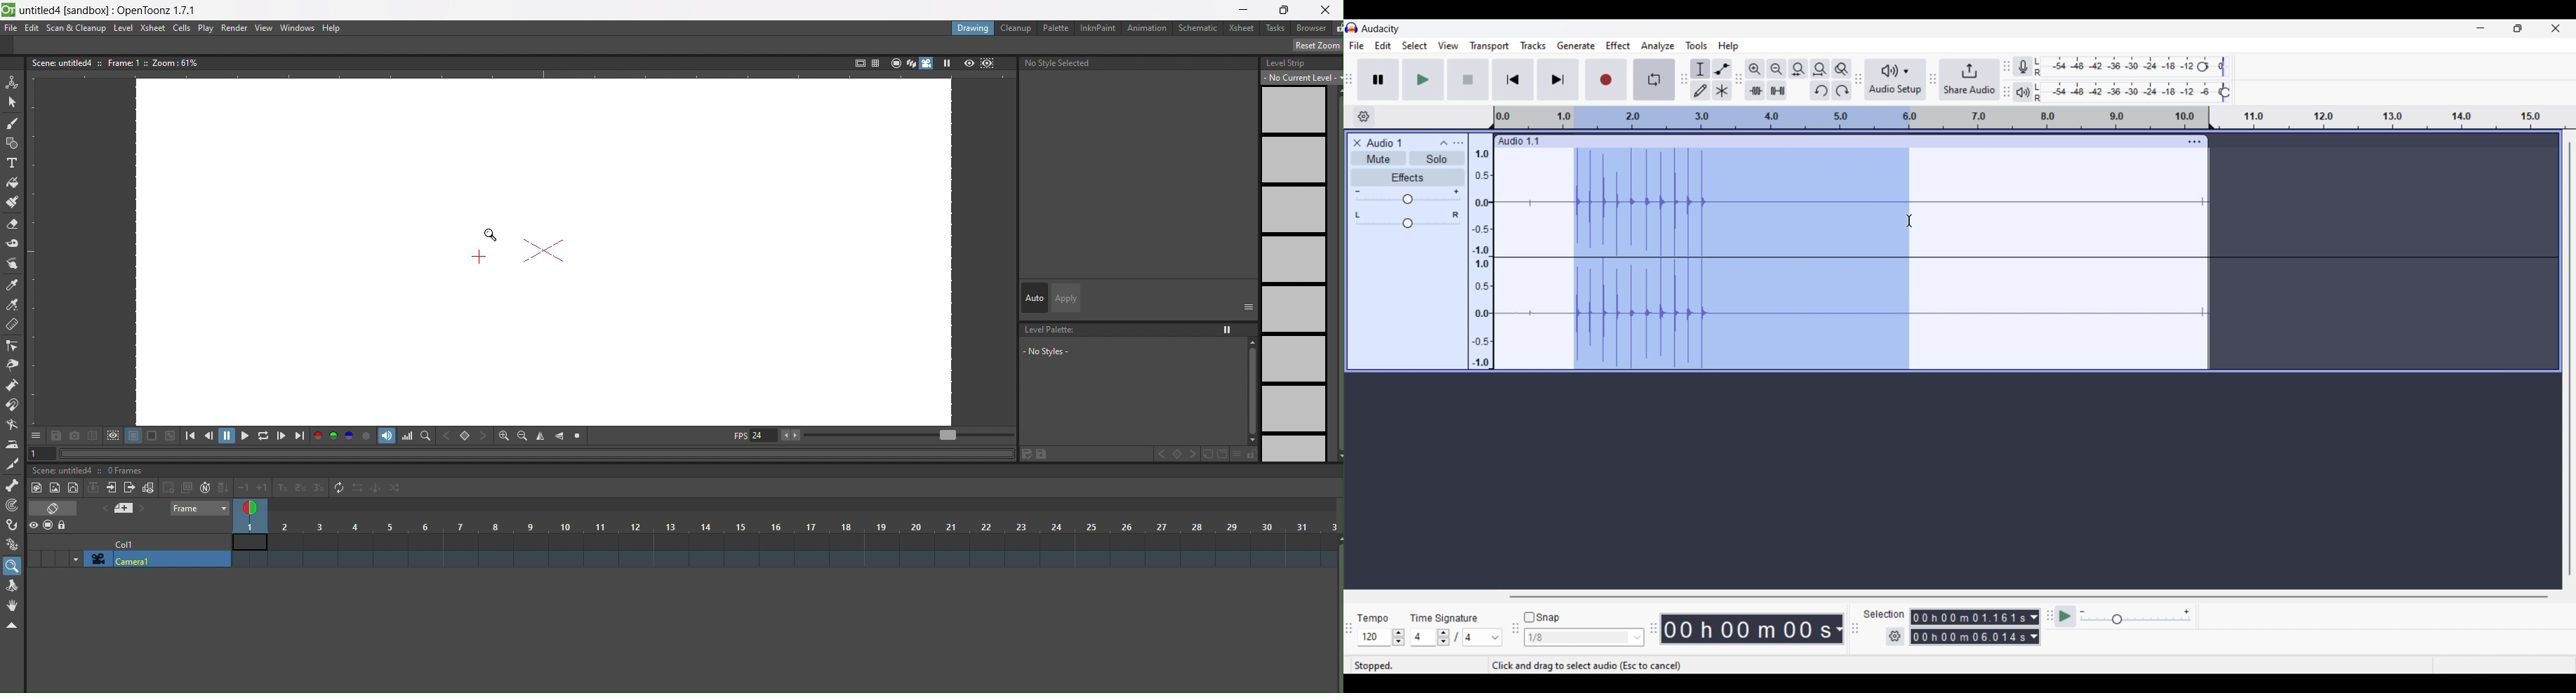 This screenshot has height=700, width=2576. I want to click on Silence audio selection, so click(1777, 90).